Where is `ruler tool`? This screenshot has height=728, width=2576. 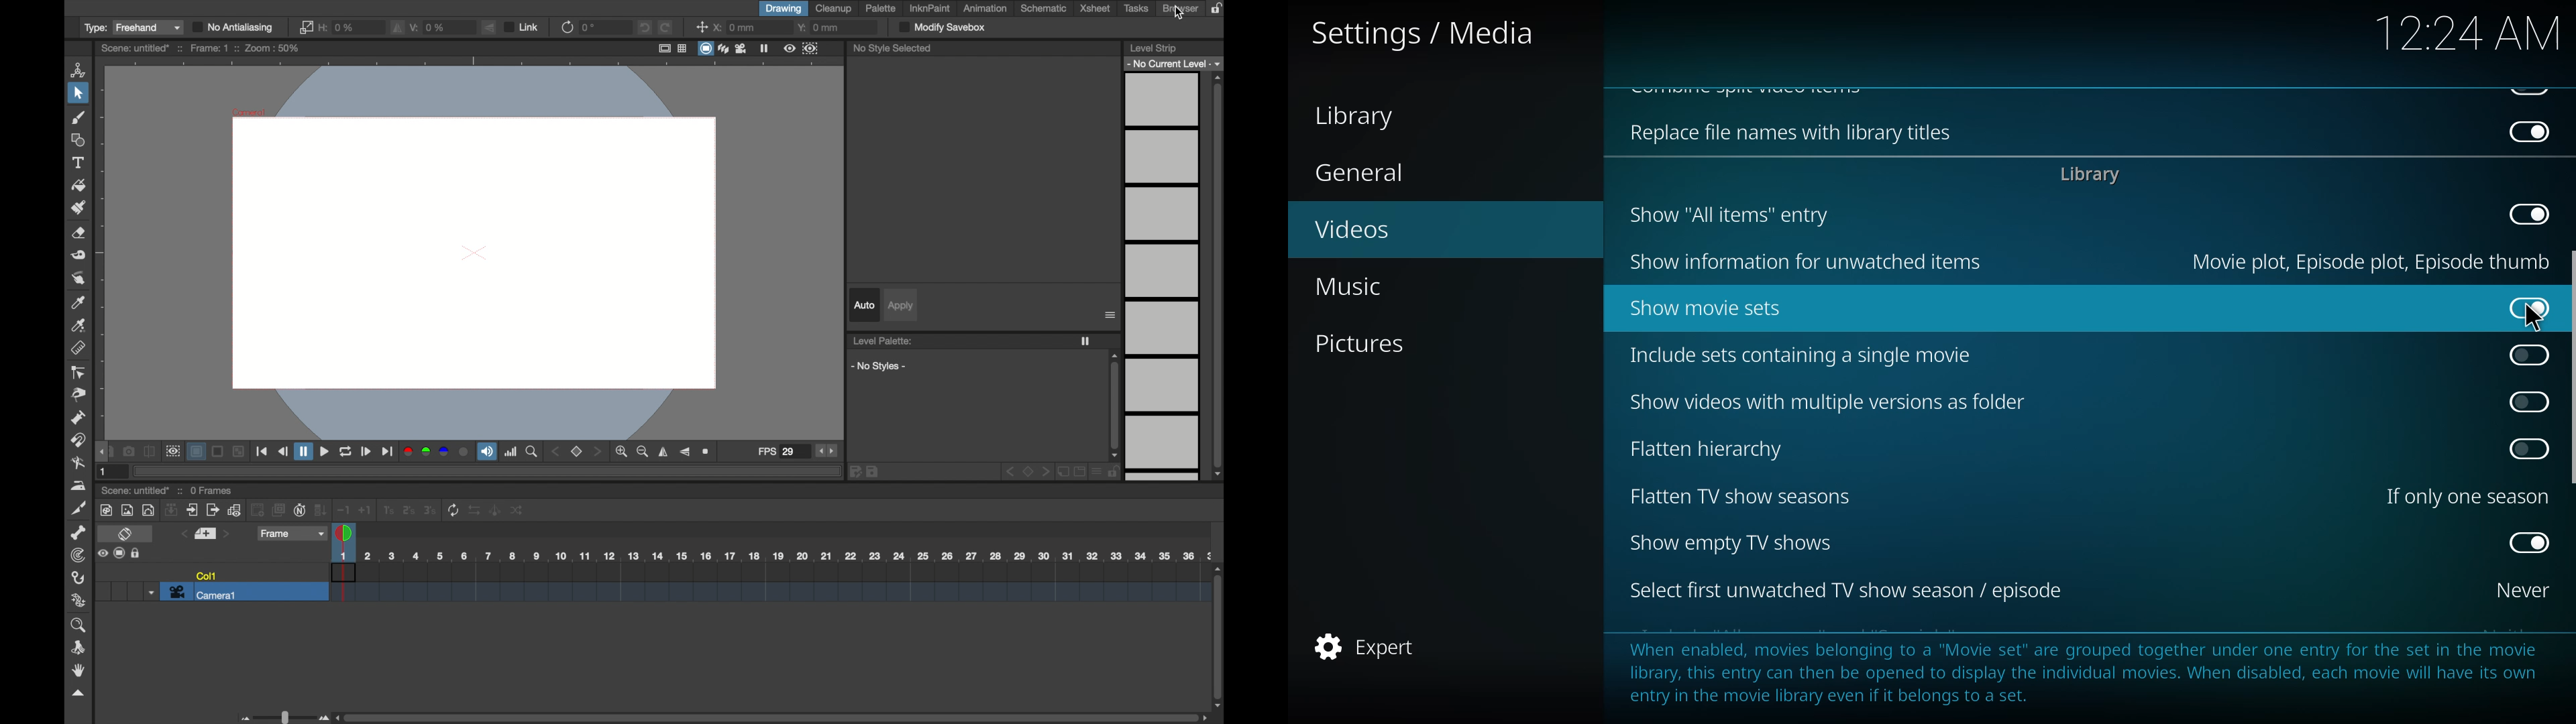
ruler tool is located at coordinates (78, 348).